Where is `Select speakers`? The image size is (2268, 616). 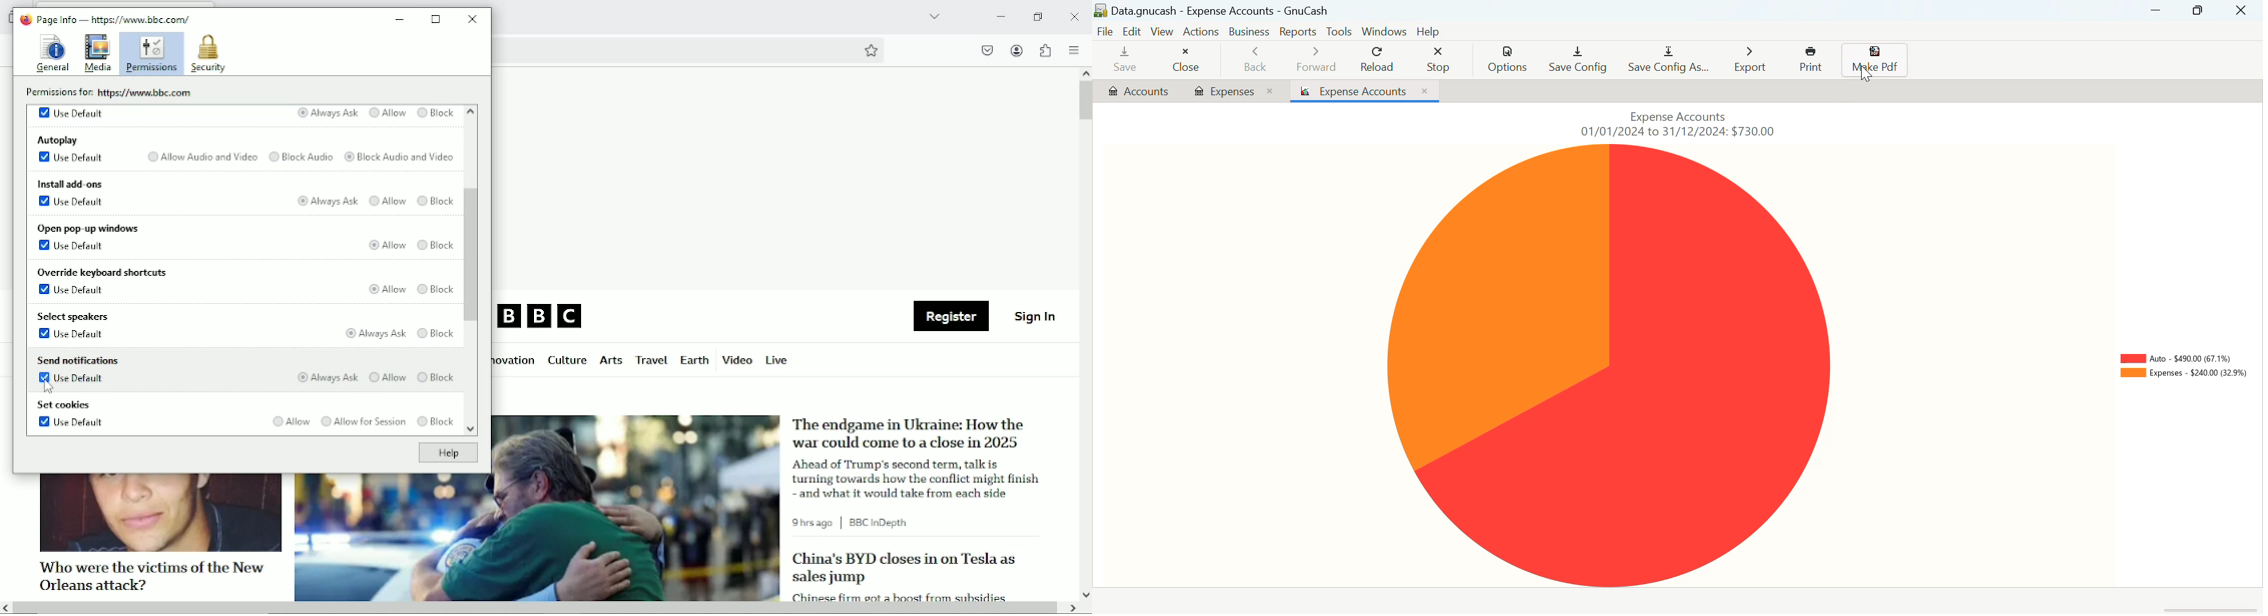
Select speakers is located at coordinates (75, 317).